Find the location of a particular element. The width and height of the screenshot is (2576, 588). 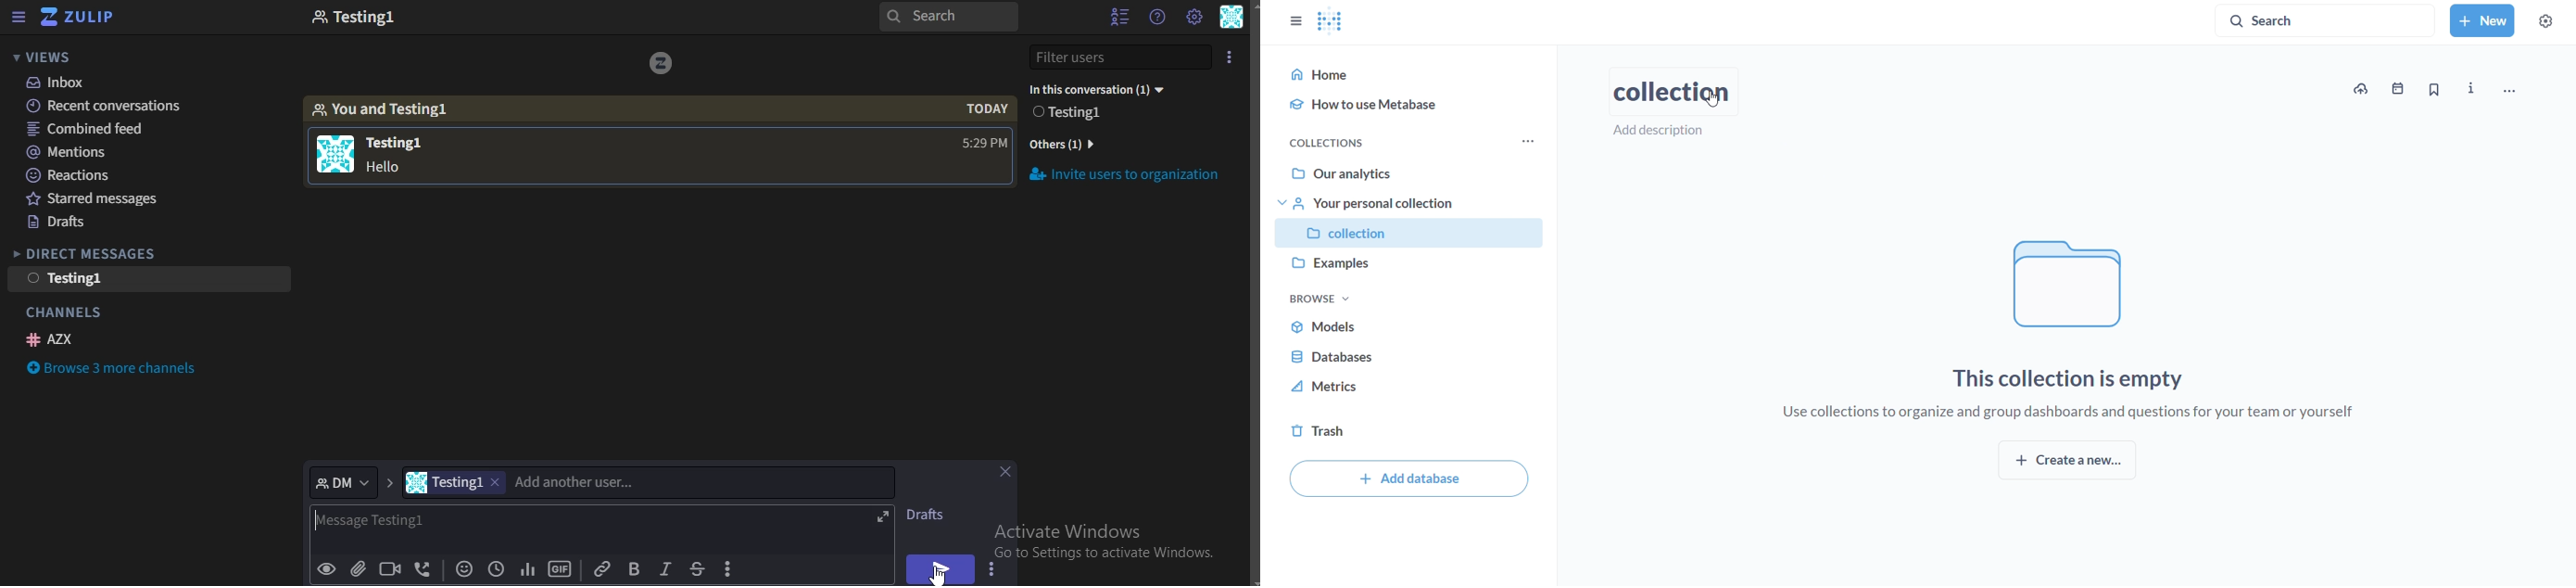

help menu is located at coordinates (1156, 17).